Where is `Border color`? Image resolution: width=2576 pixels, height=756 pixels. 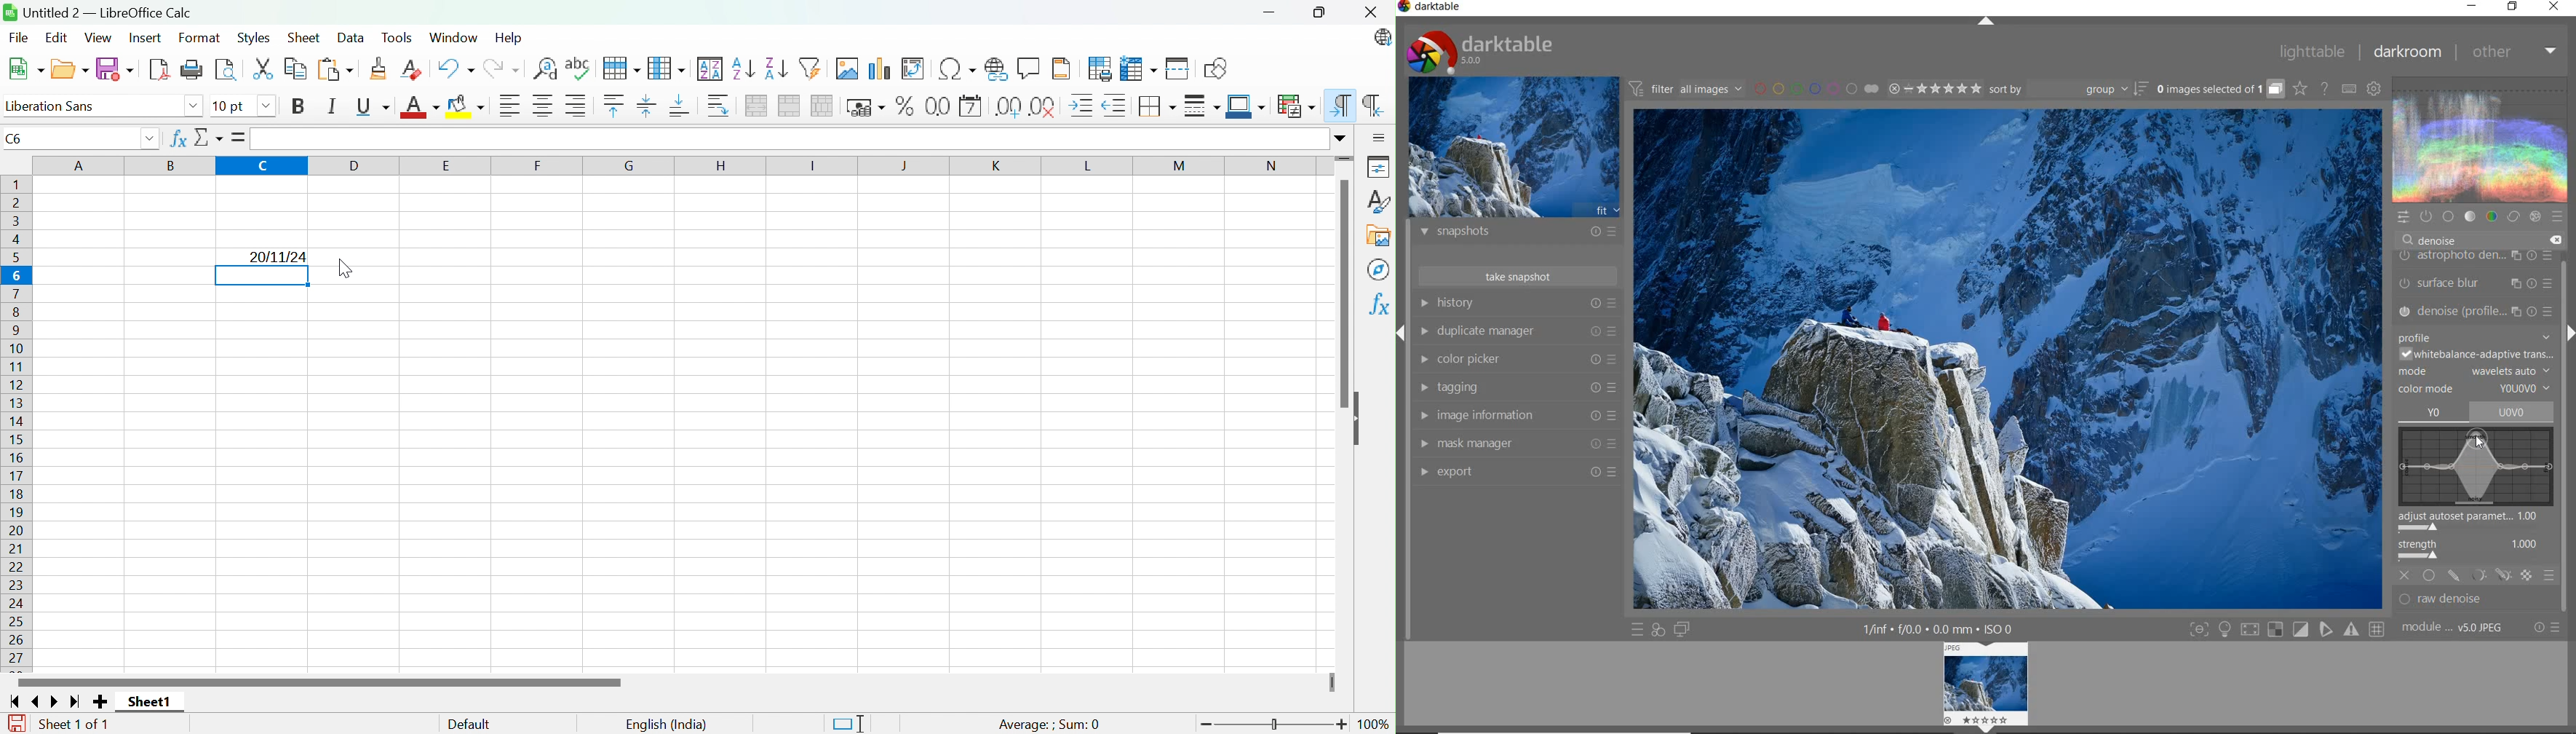 Border color is located at coordinates (1247, 107).